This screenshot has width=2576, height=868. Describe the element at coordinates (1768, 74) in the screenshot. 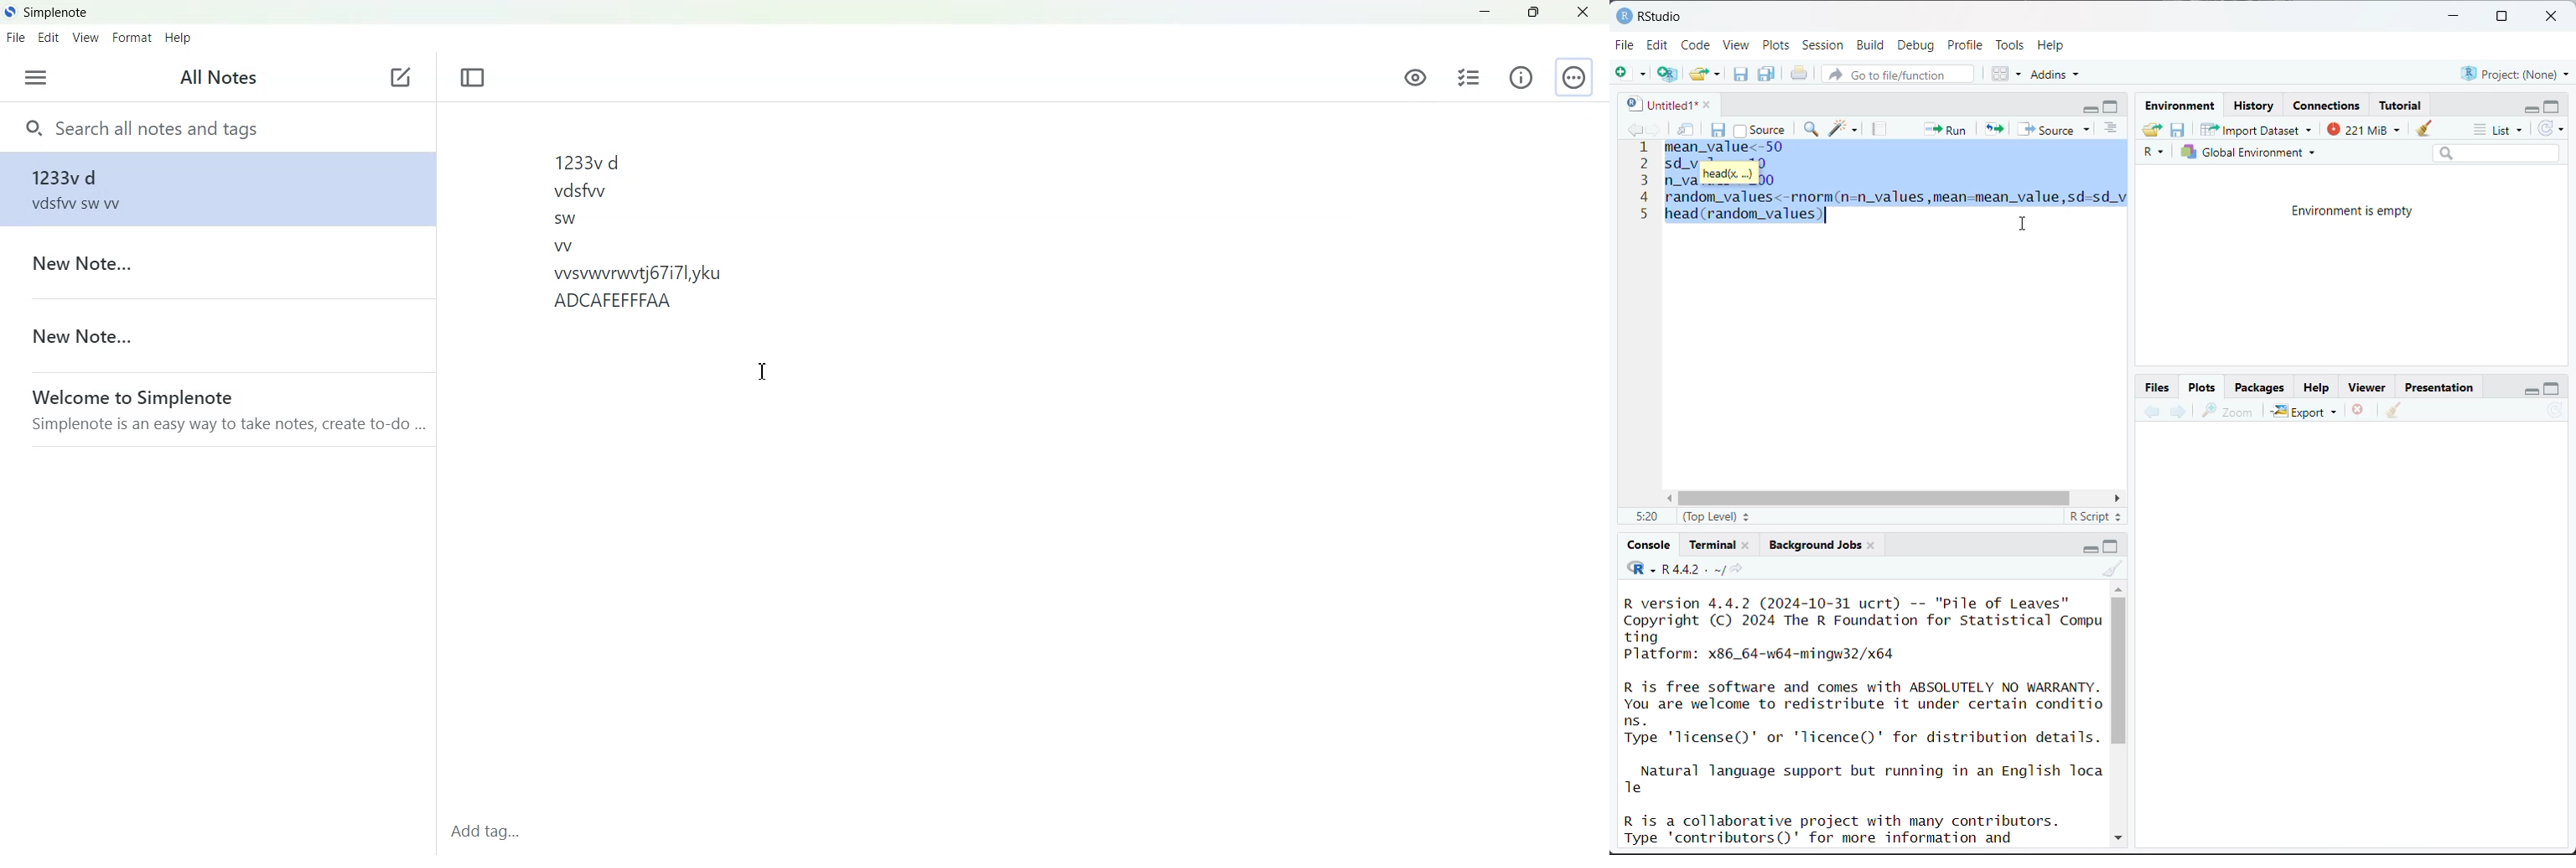

I see `save all open documents` at that location.